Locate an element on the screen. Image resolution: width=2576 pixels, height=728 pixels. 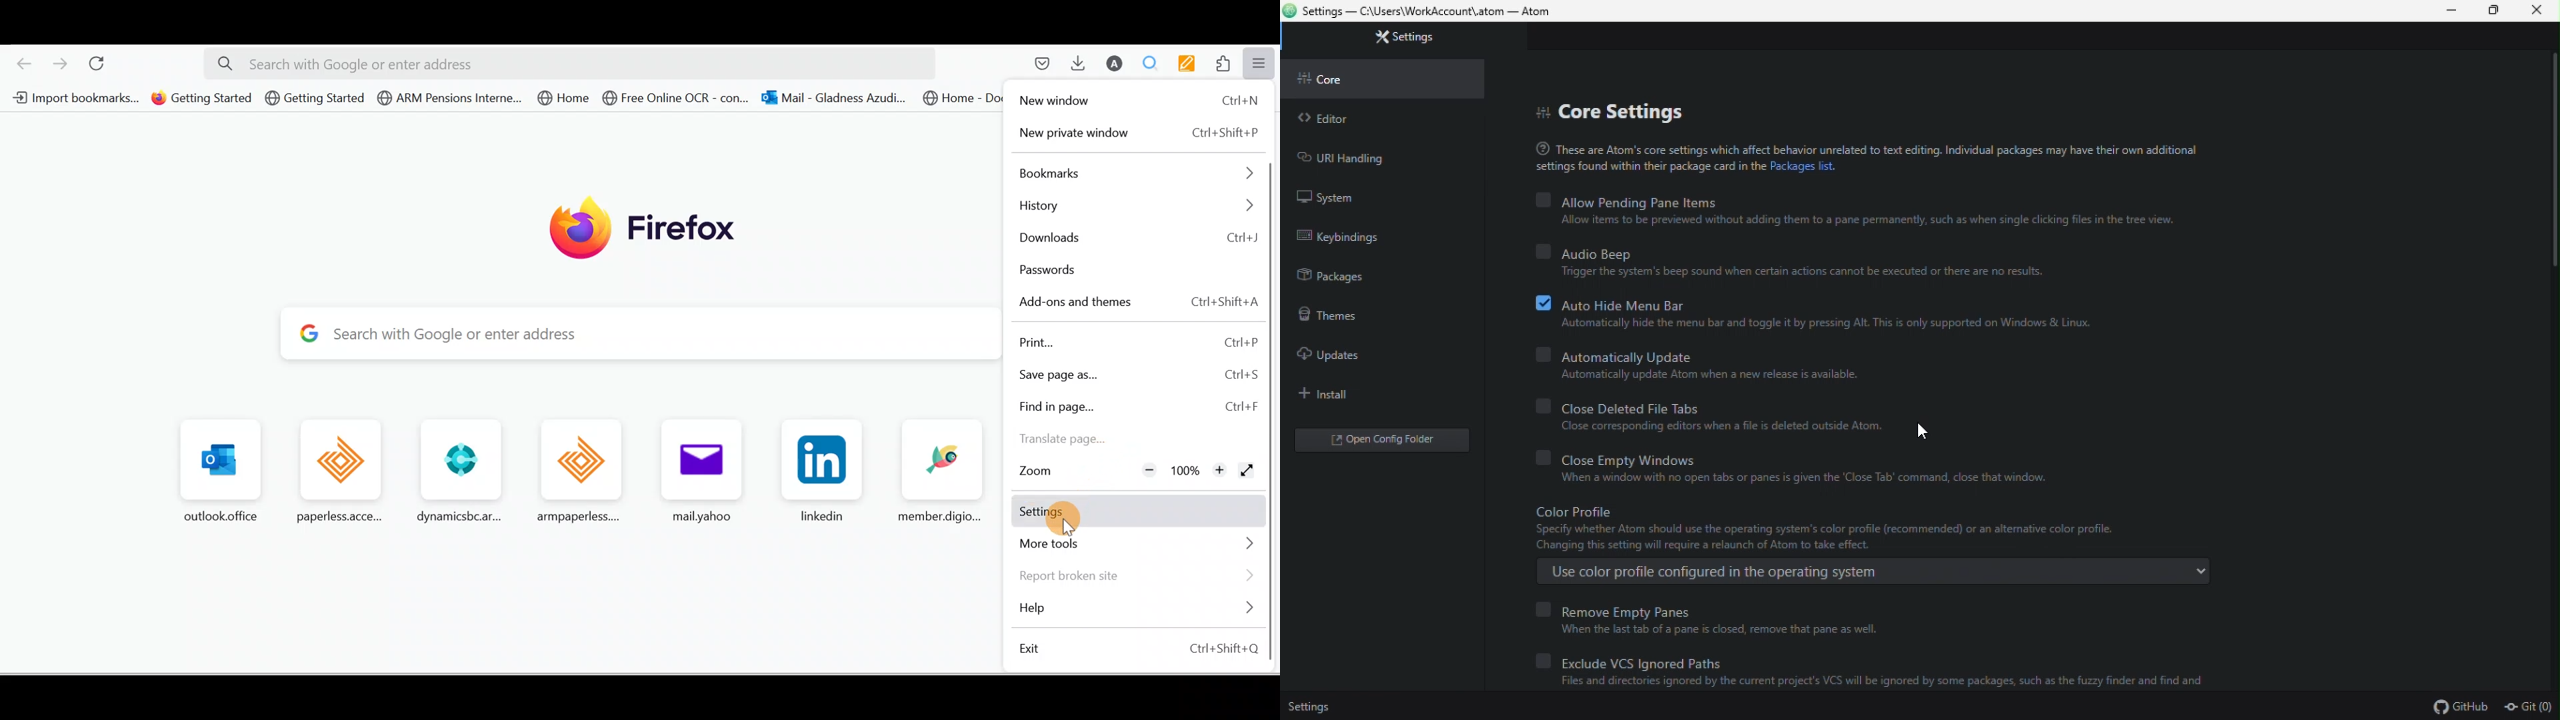
New private window  Ctrl+Shift+P is located at coordinates (1135, 133).